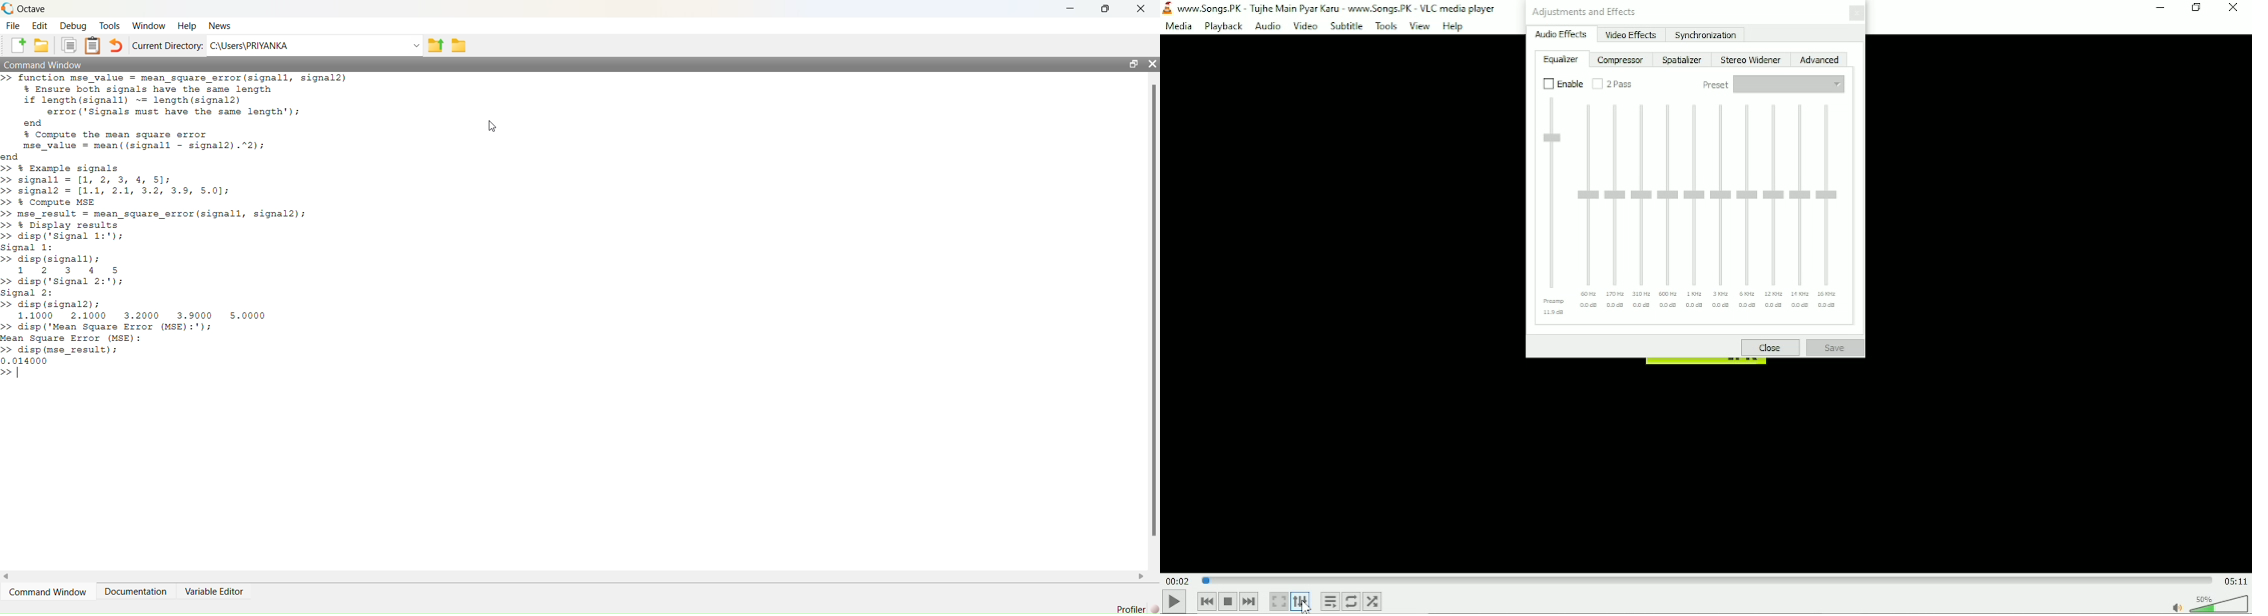 Image resolution: width=2268 pixels, height=616 pixels. Describe the element at coordinates (1751, 60) in the screenshot. I see `Stereo widener` at that location.